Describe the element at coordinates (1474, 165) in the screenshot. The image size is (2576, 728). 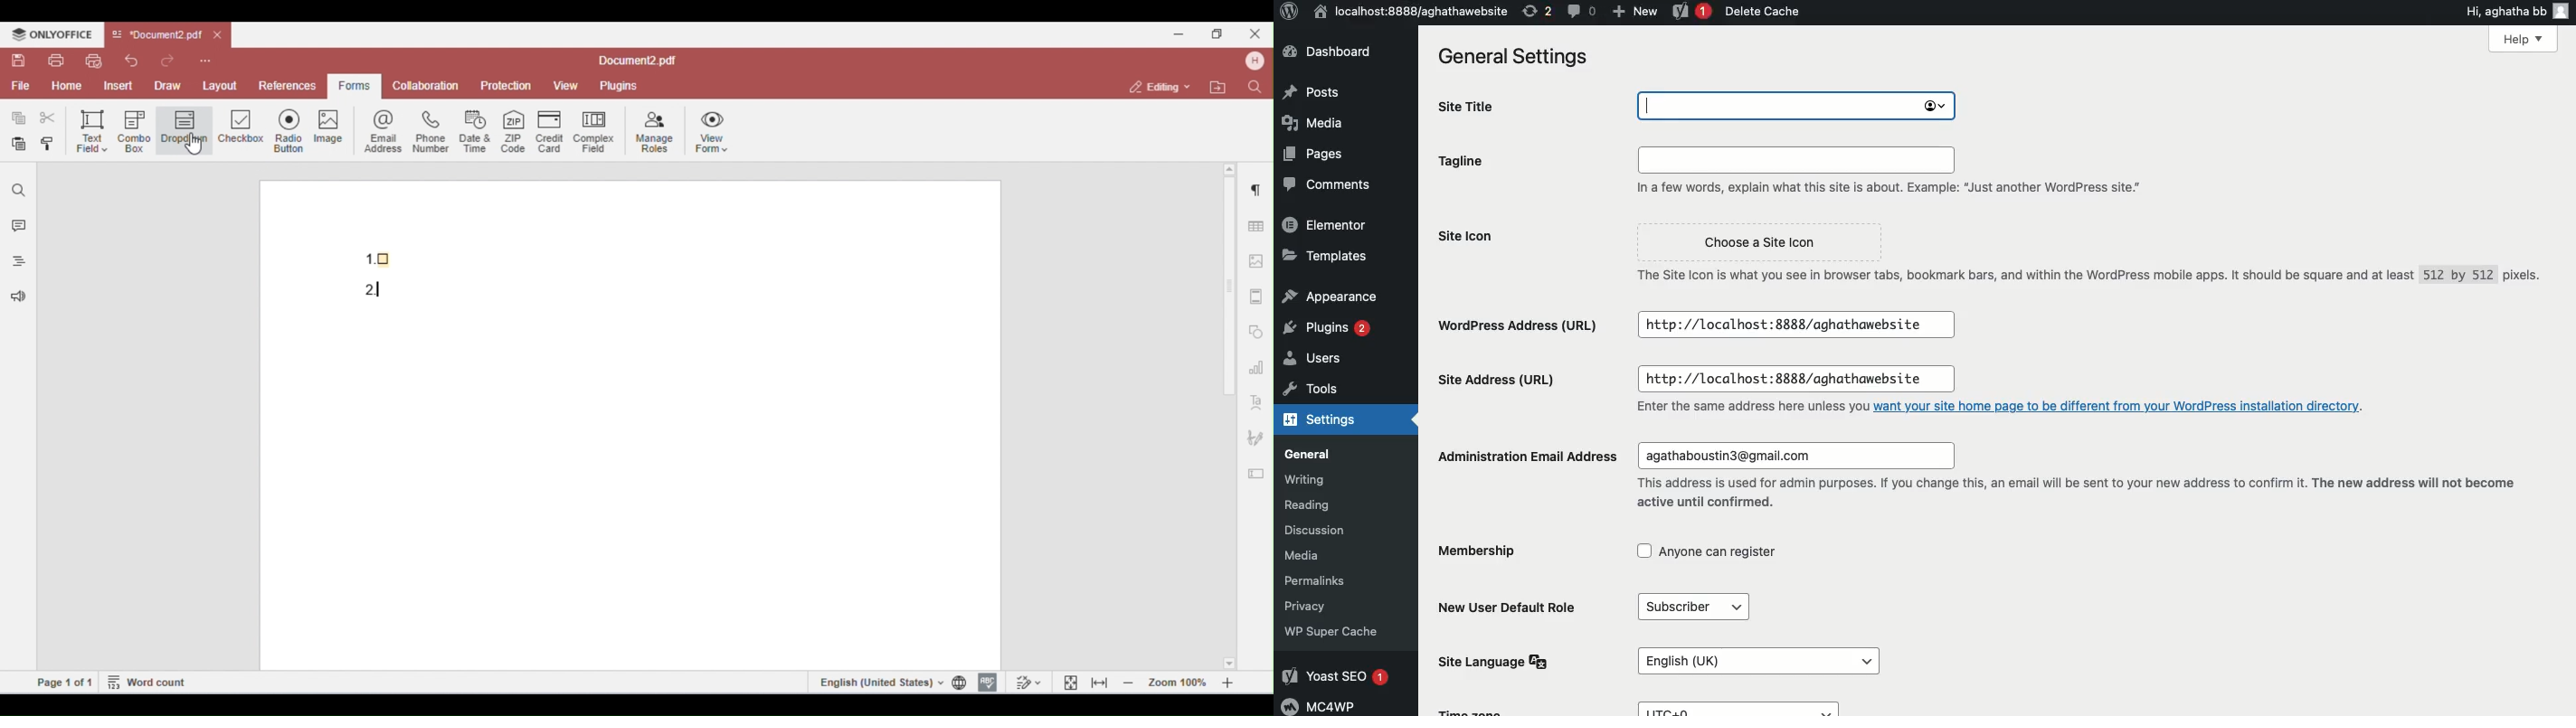
I see `Tagline` at that location.